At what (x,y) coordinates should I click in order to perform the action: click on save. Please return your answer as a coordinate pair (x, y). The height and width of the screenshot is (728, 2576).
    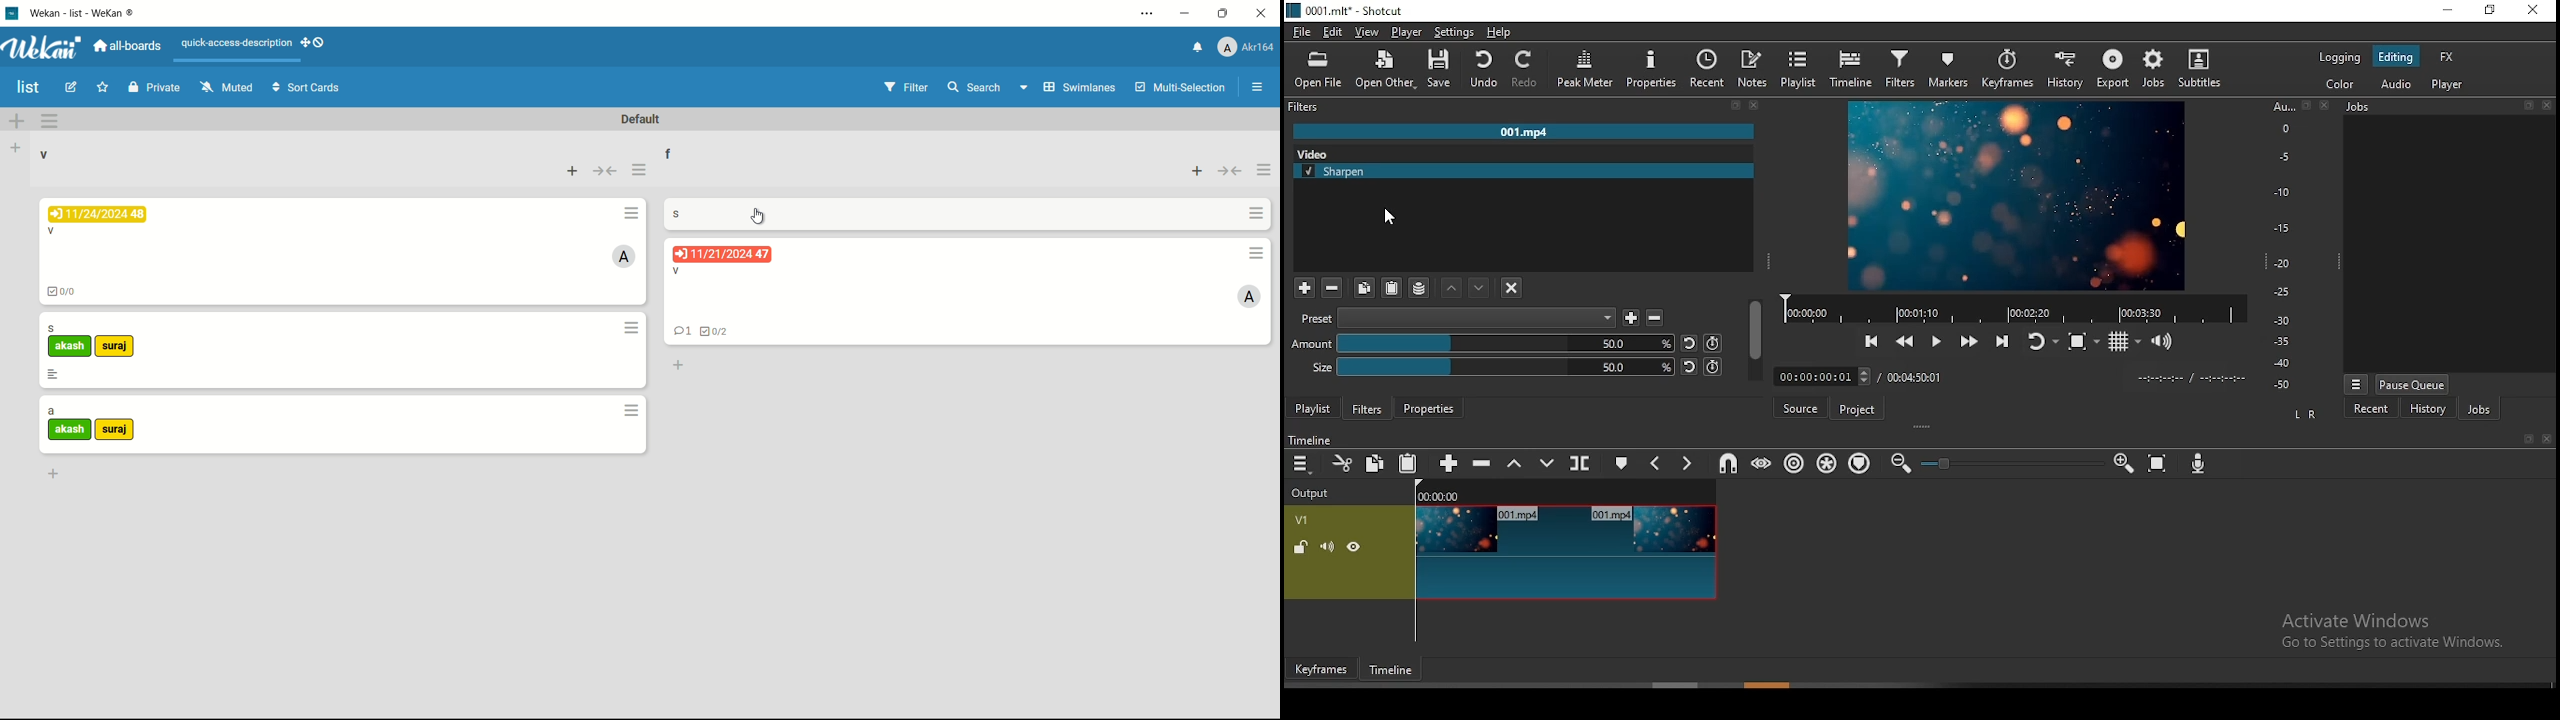
    Looking at the image, I should click on (1445, 72).